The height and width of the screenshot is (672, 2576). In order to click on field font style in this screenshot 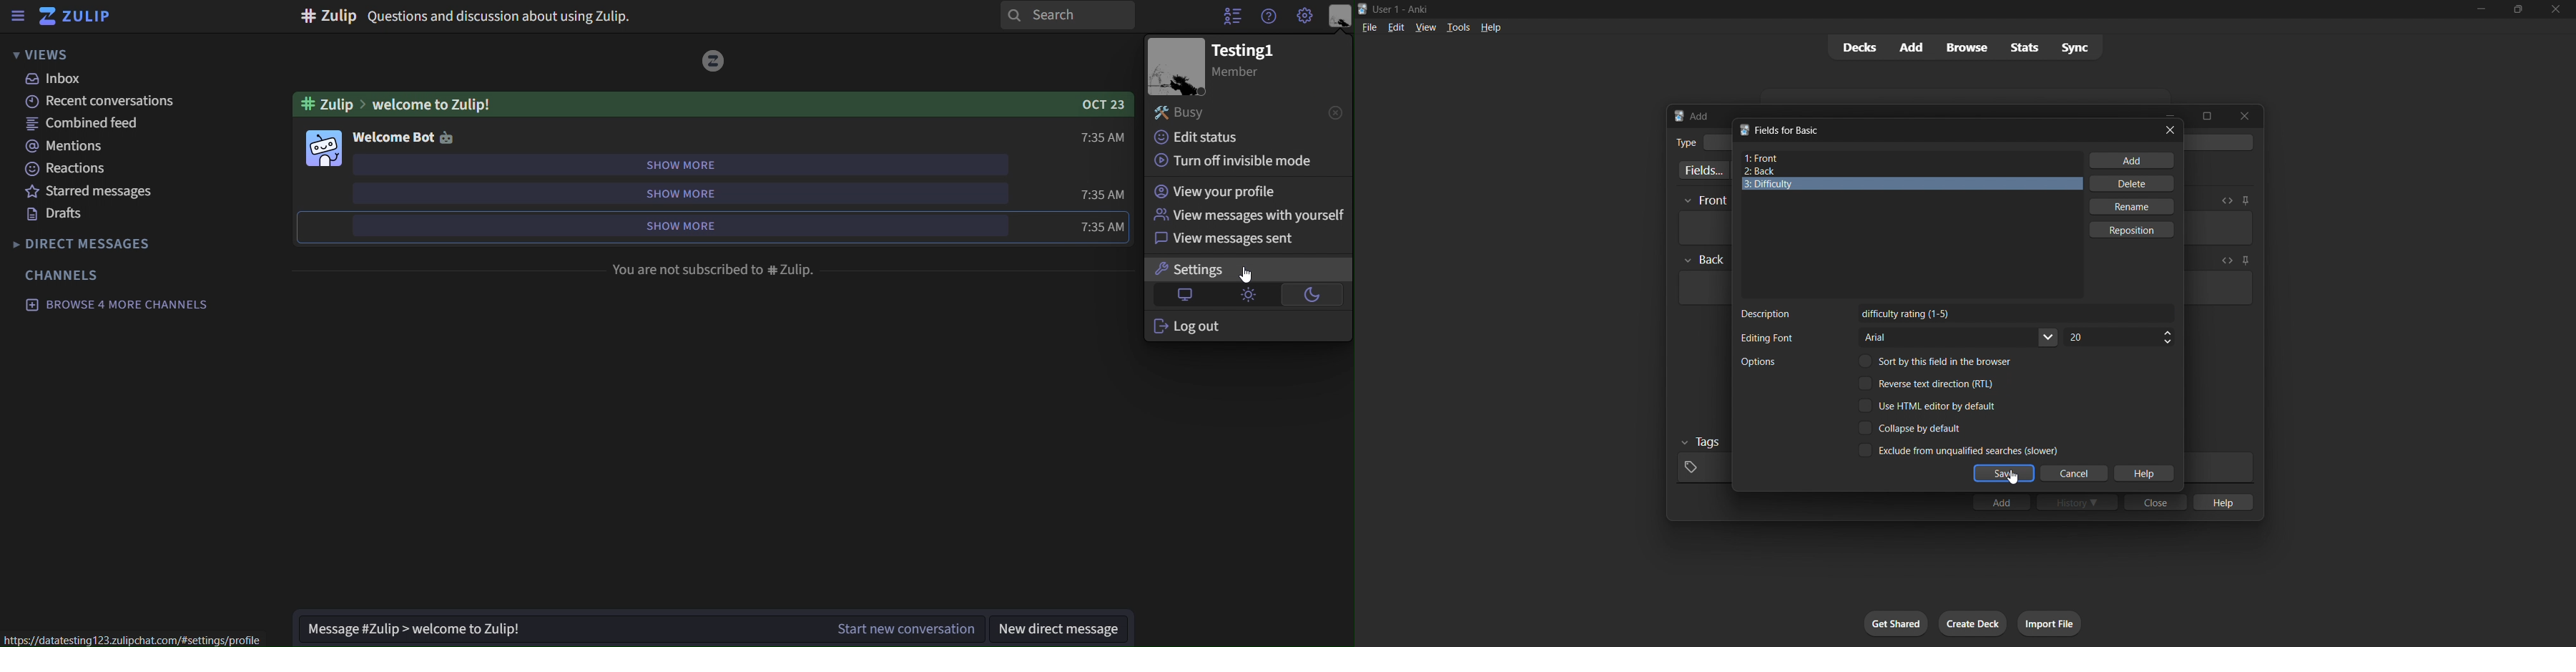, I will do `click(1960, 338)`.